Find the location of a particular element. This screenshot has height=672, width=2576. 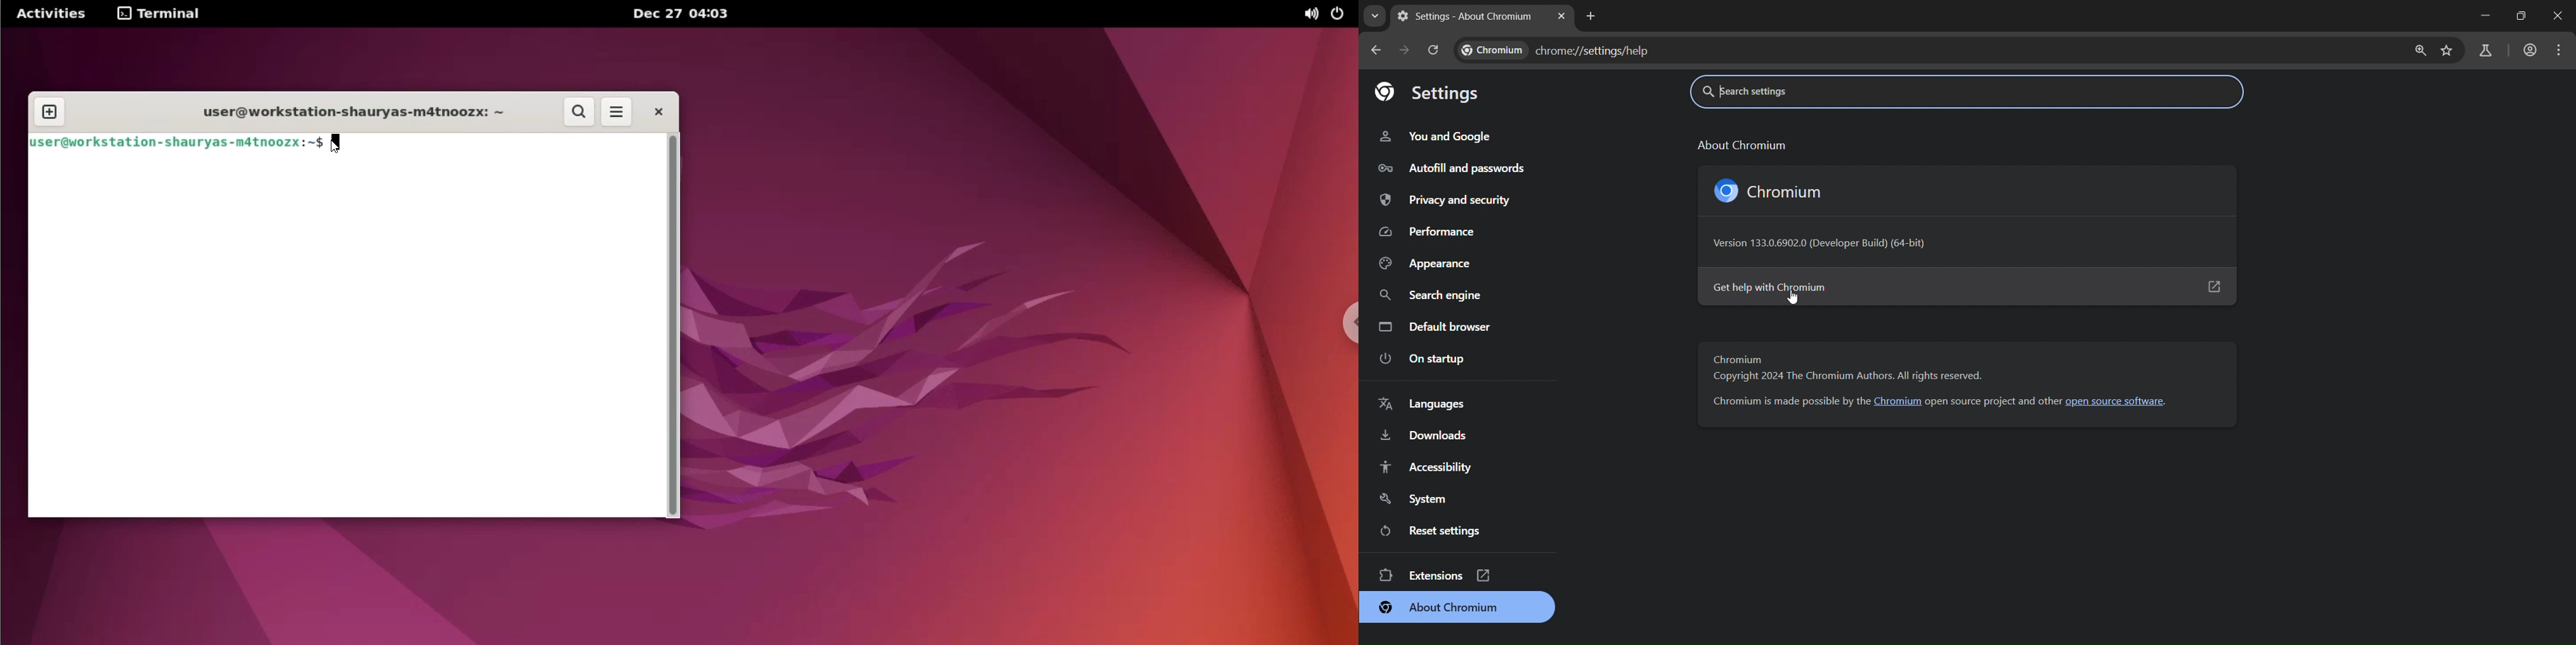

apperance is located at coordinates (1428, 263).